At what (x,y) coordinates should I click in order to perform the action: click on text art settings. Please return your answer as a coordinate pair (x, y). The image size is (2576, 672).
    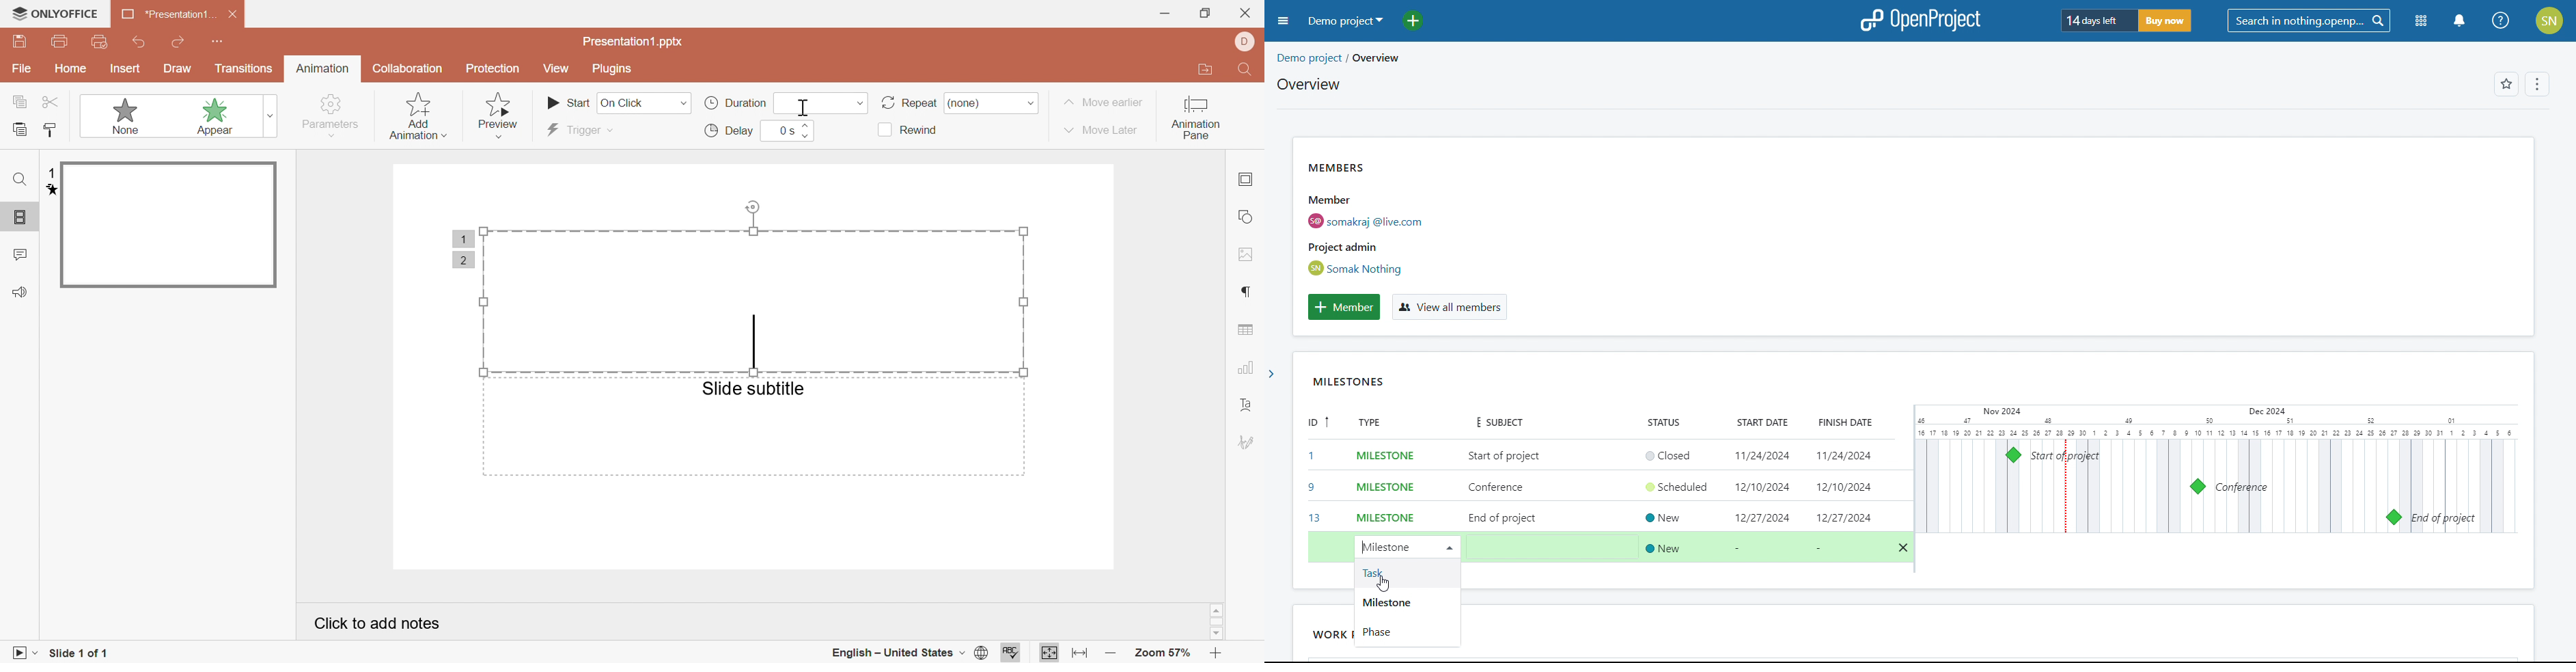
    Looking at the image, I should click on (1248, 407).